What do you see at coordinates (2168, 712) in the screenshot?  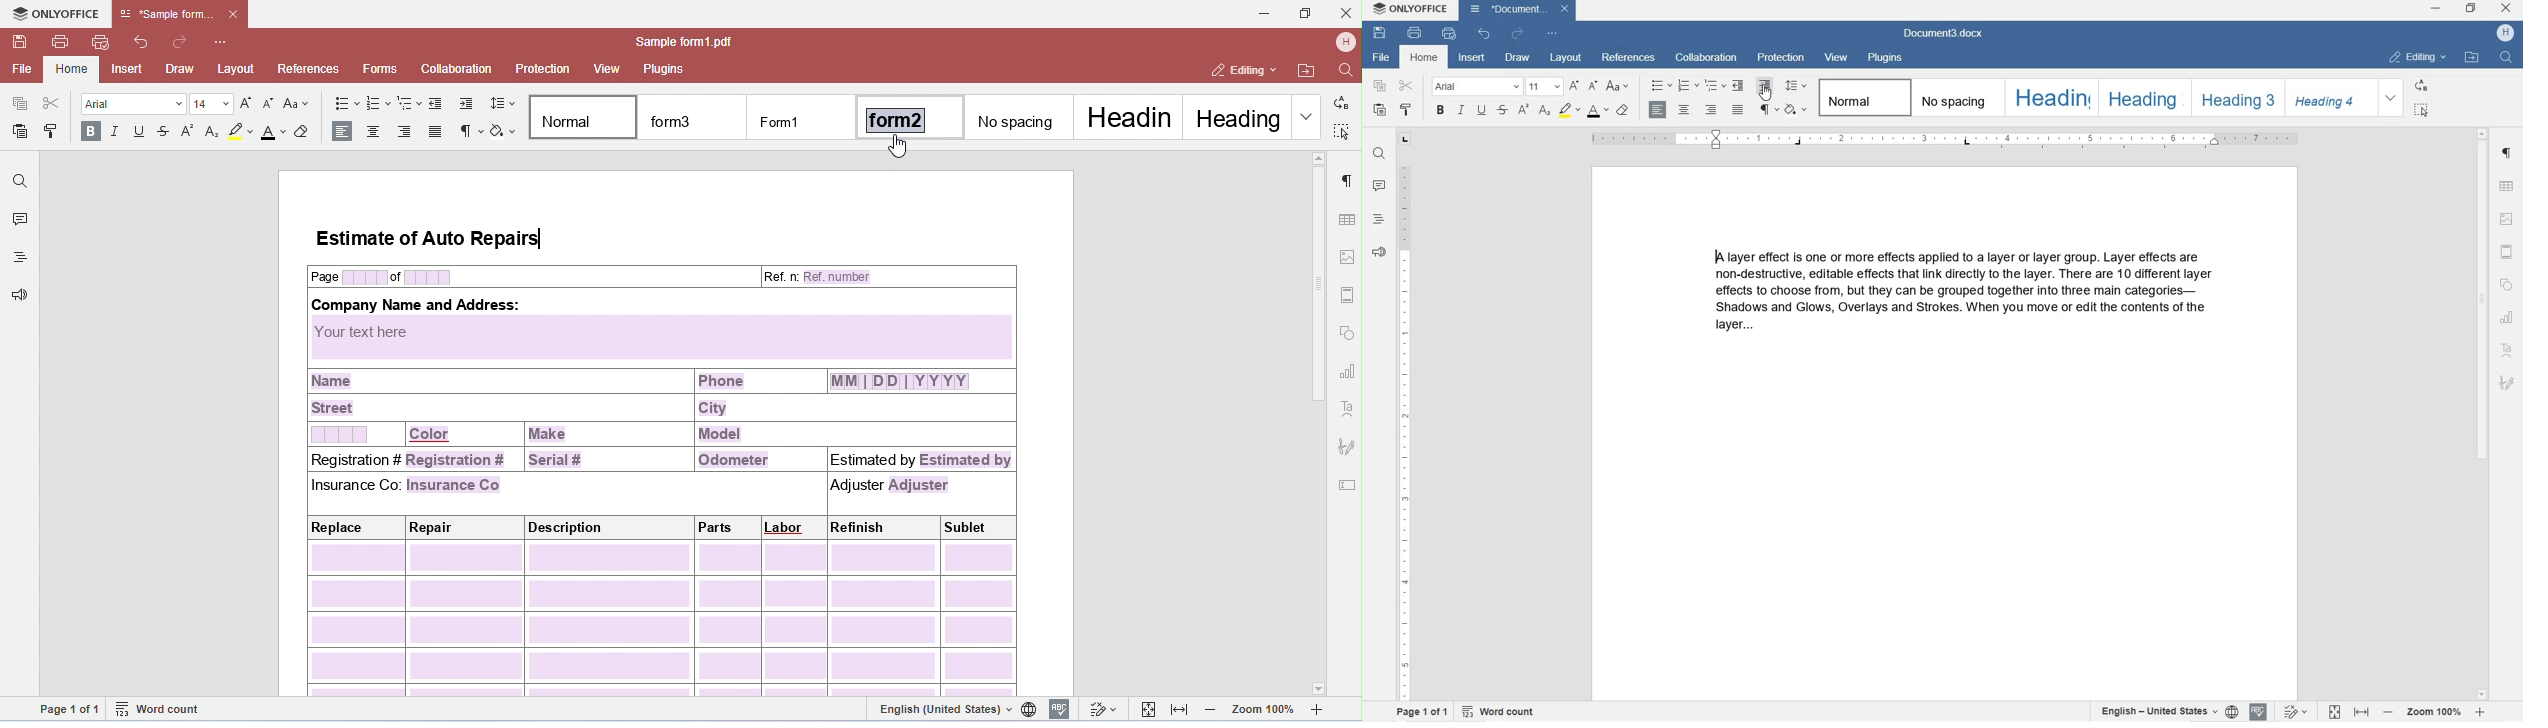 I see `SET TEXT OR DOCUMENT LANGUAGE` at bounding box center [2168, 712].